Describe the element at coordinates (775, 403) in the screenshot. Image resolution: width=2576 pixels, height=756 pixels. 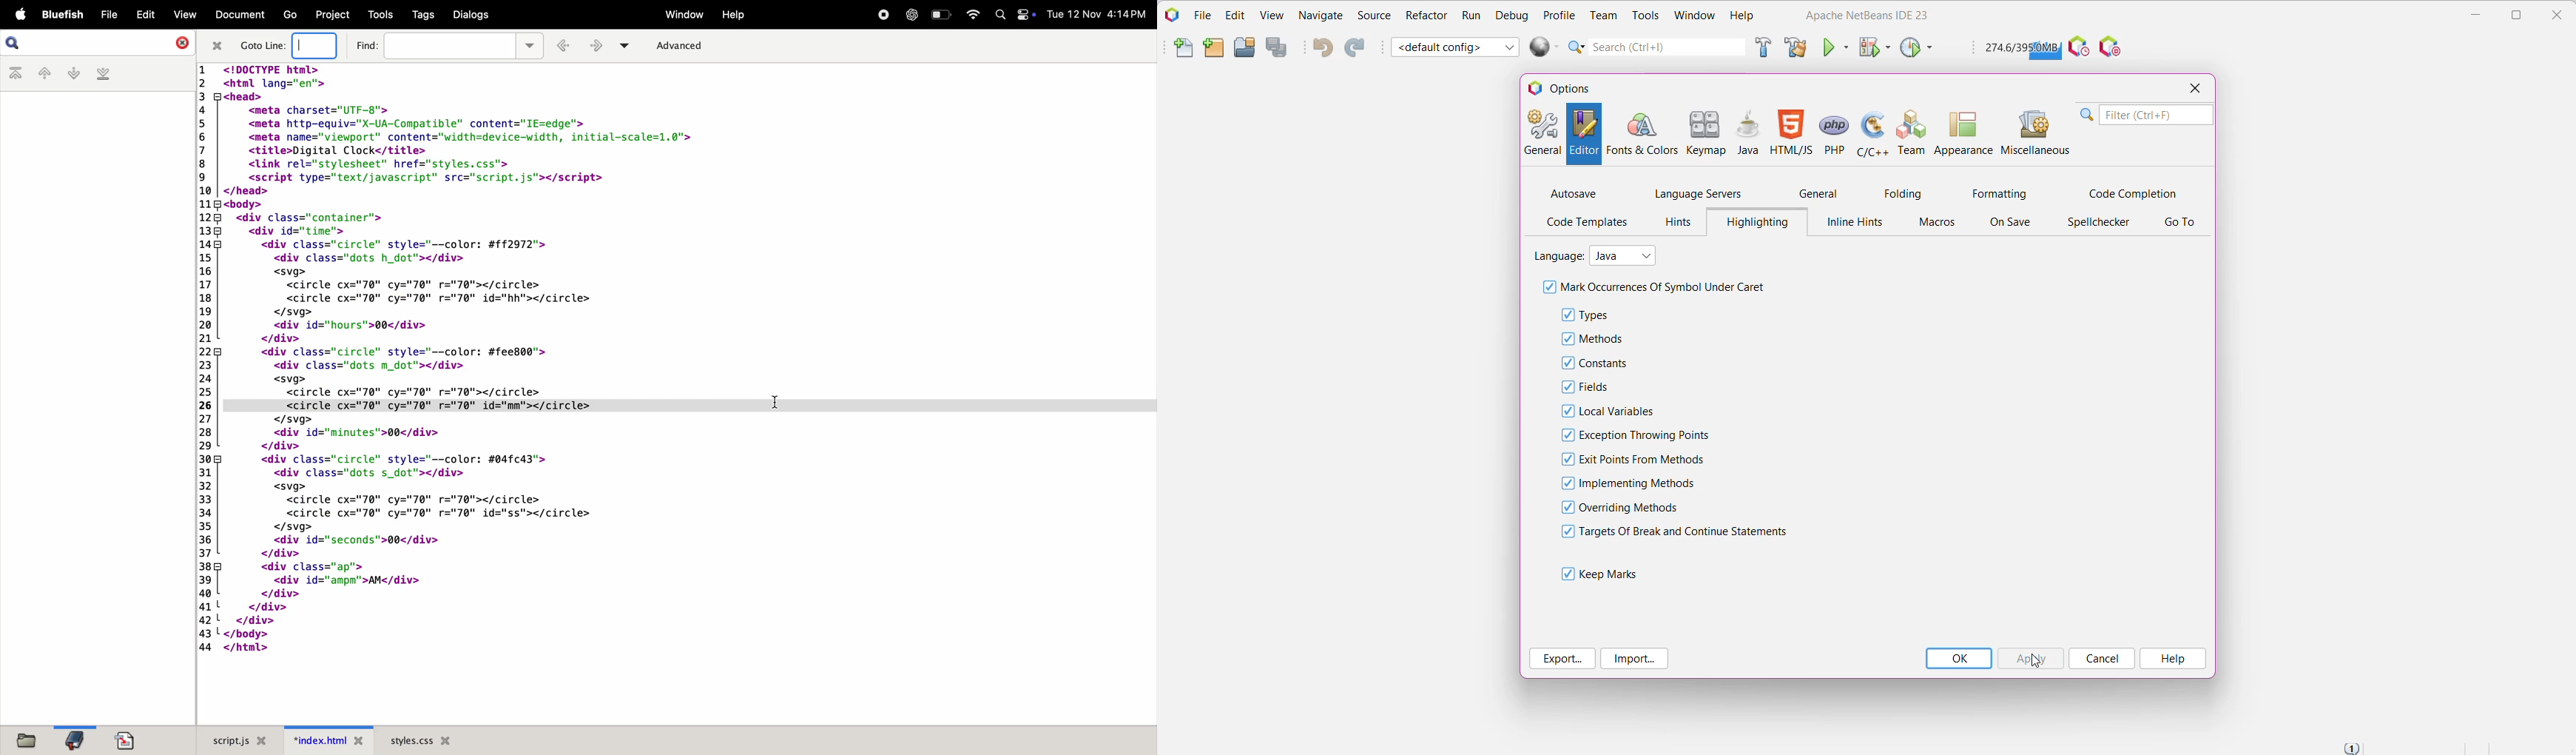
I see `cursor` at that location.